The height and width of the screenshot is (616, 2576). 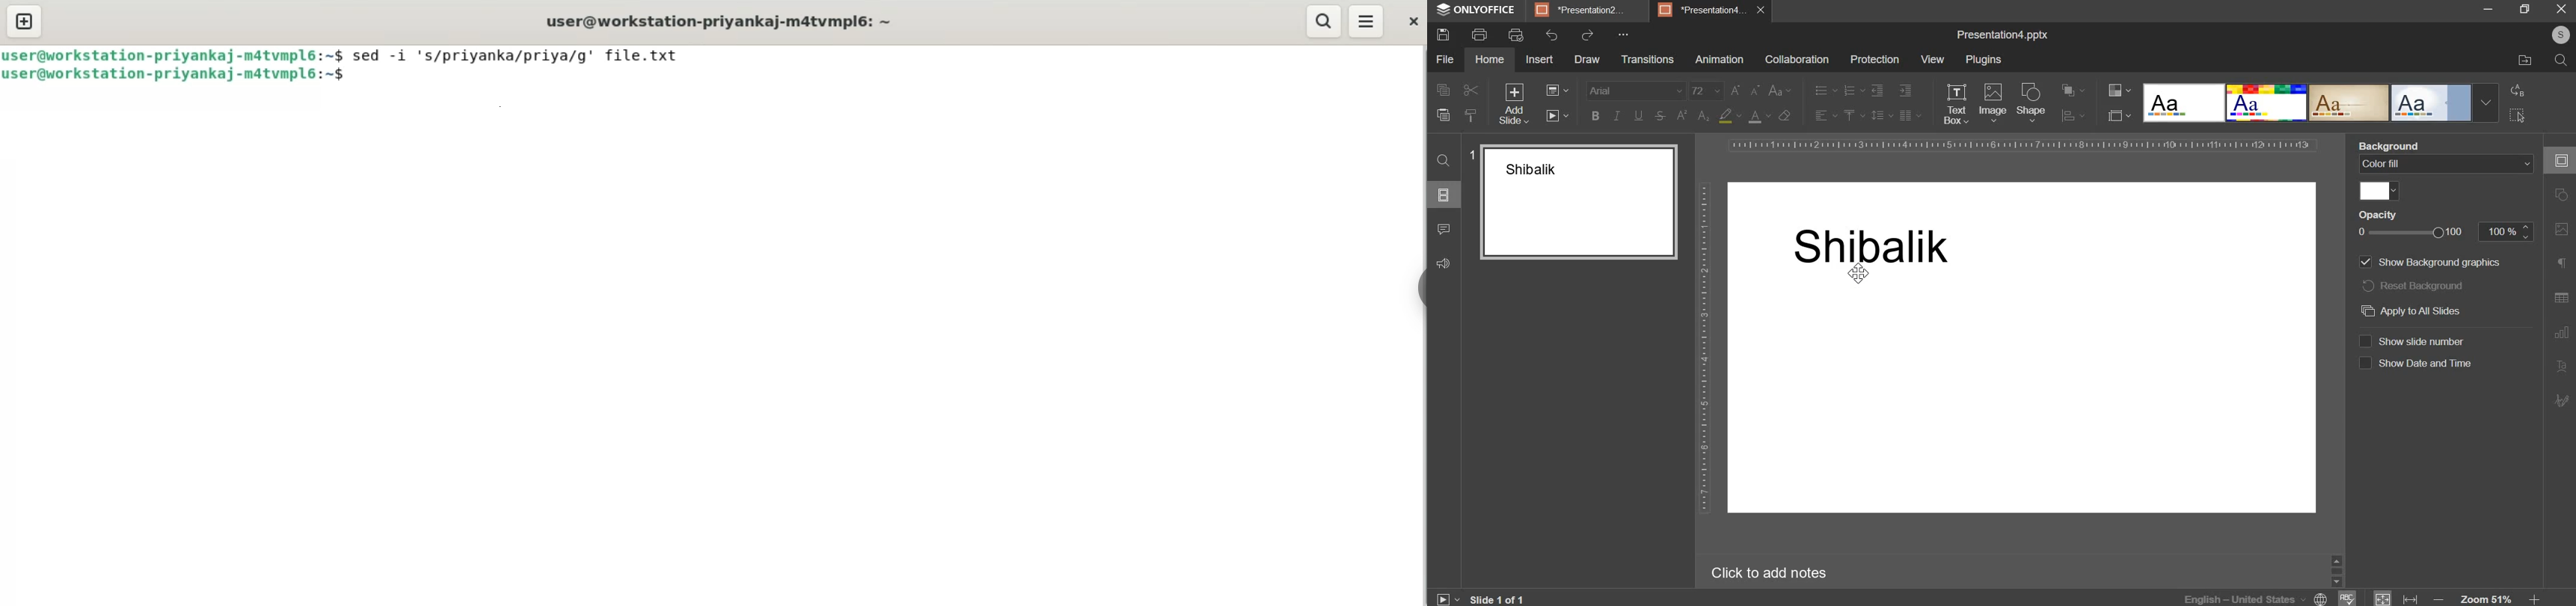 What do you see at coordinates (1882, 115) in the screenshot?
I see `line spacing` at bounding box center [1882, 115].